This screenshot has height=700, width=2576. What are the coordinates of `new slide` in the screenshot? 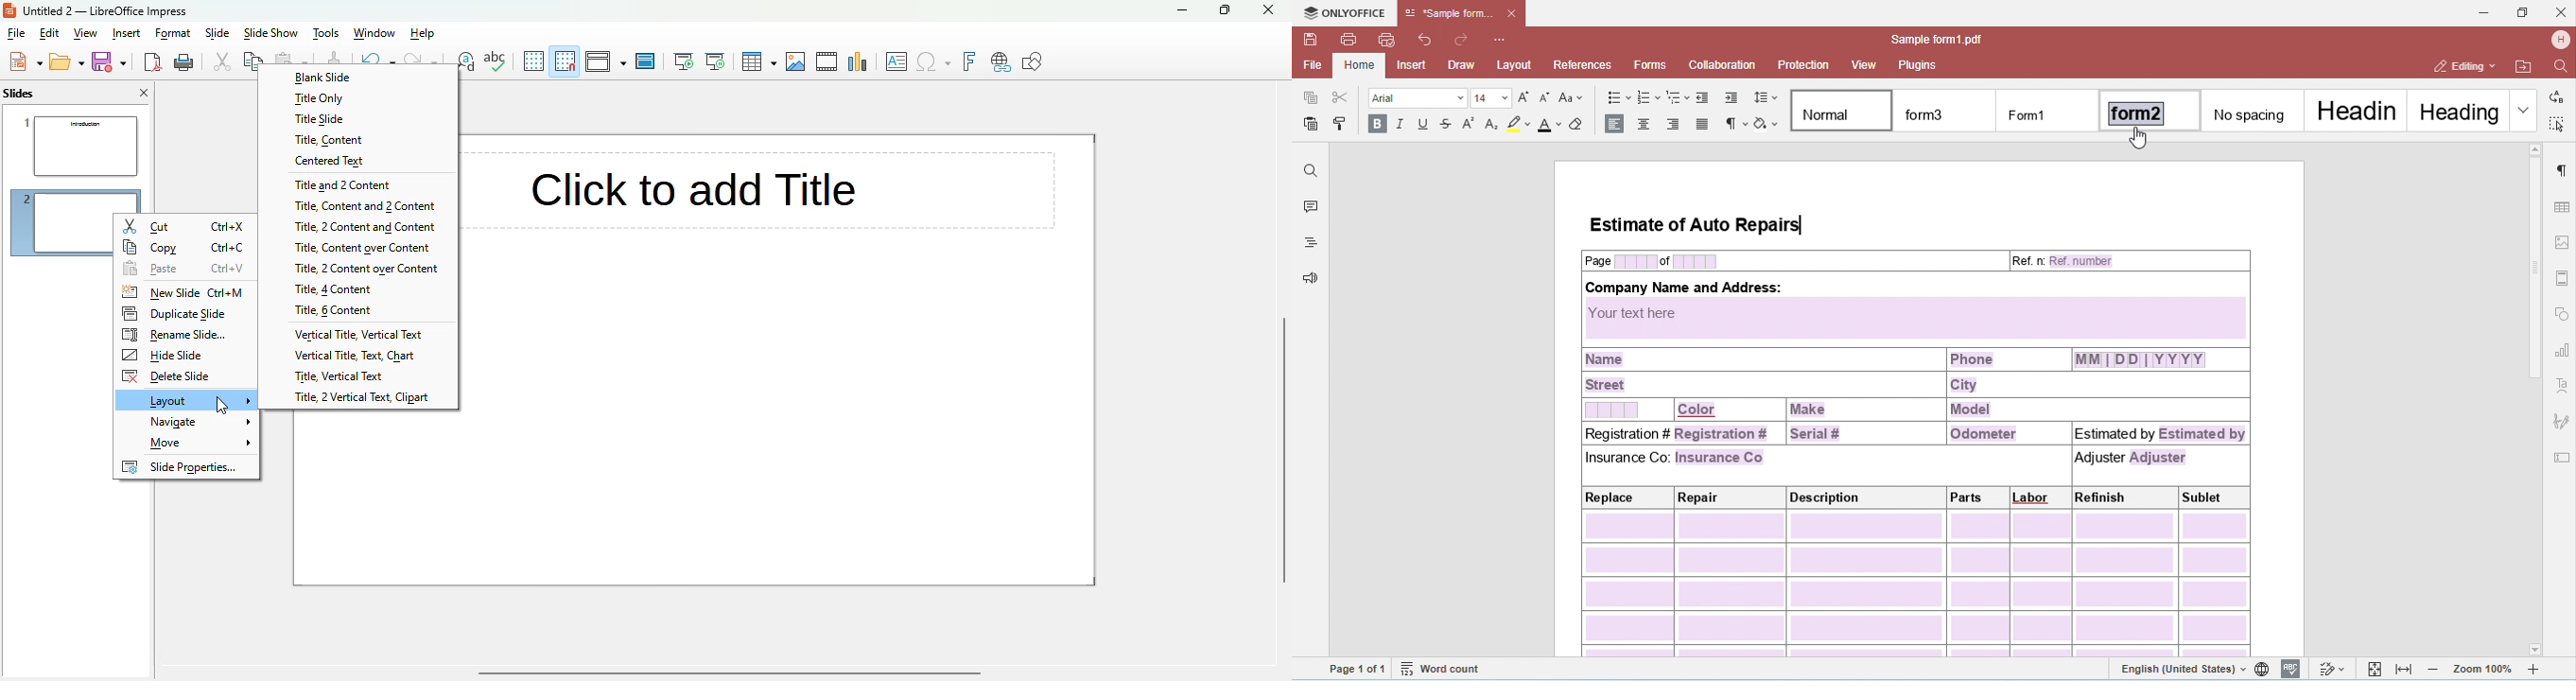 It's located at (55, 223).